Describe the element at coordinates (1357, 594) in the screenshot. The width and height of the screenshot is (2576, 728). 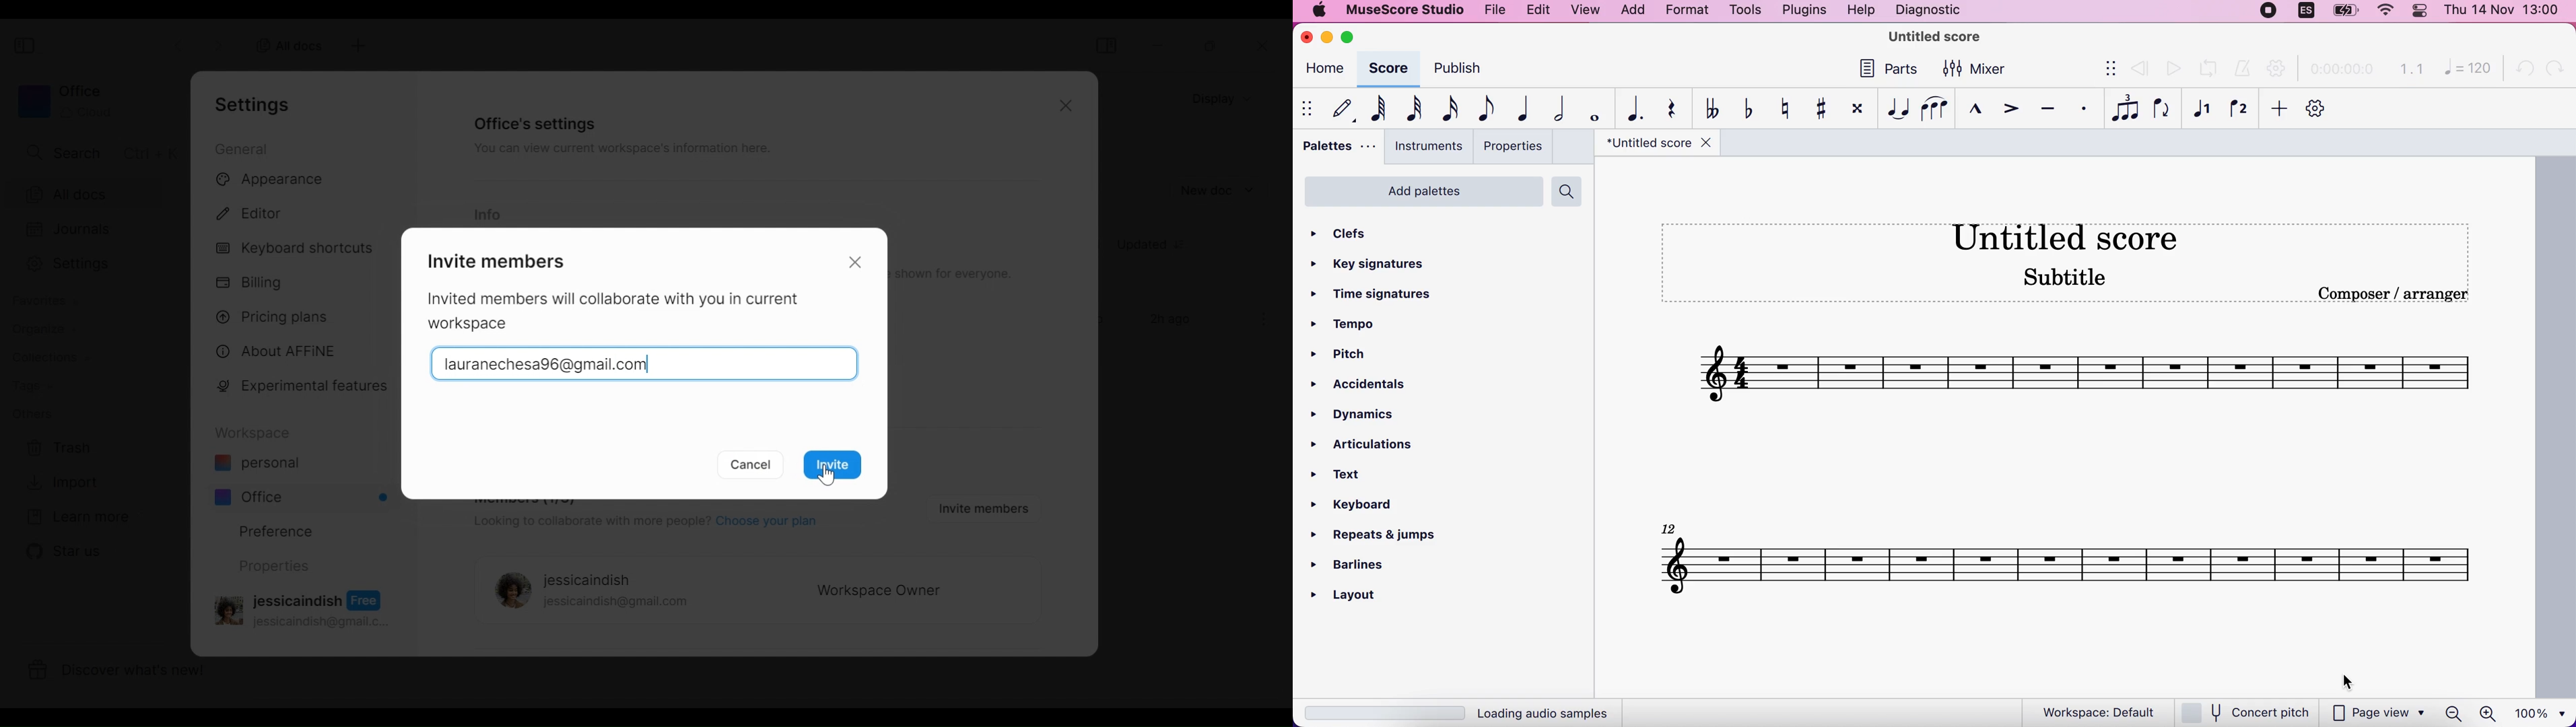
I see `layout` at that location.